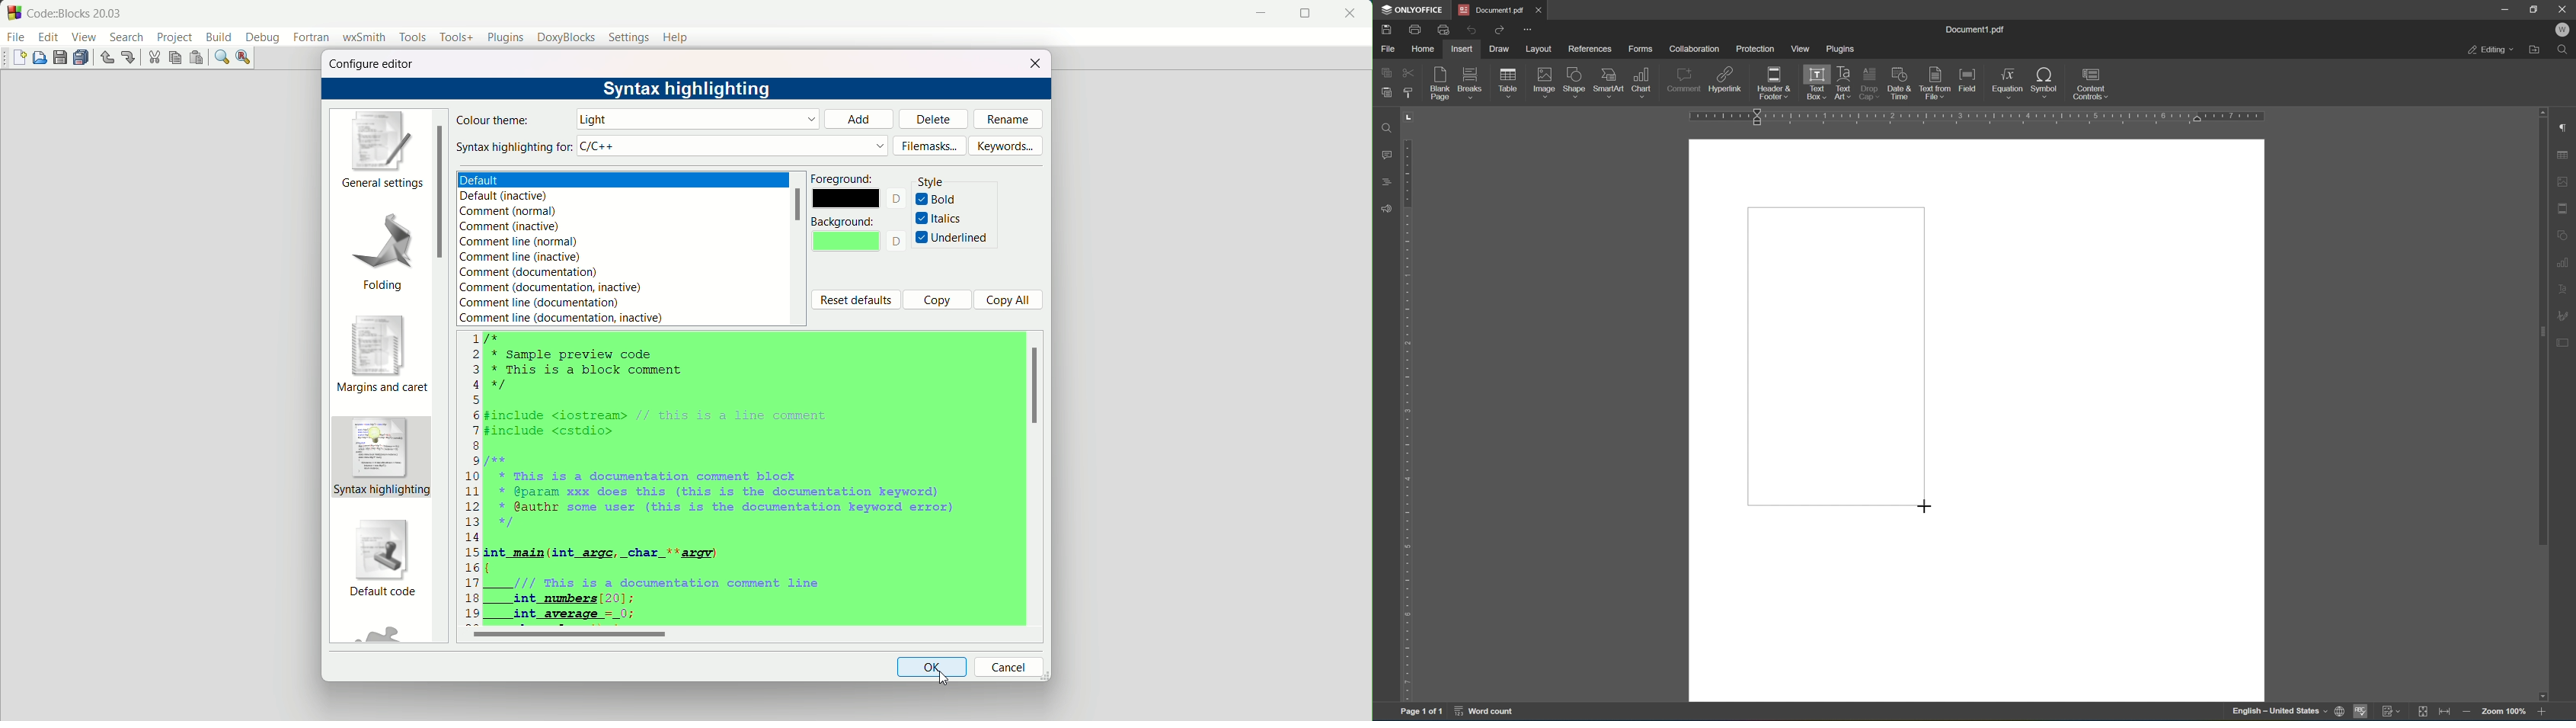  I want to click on default code, so click(382, 559).